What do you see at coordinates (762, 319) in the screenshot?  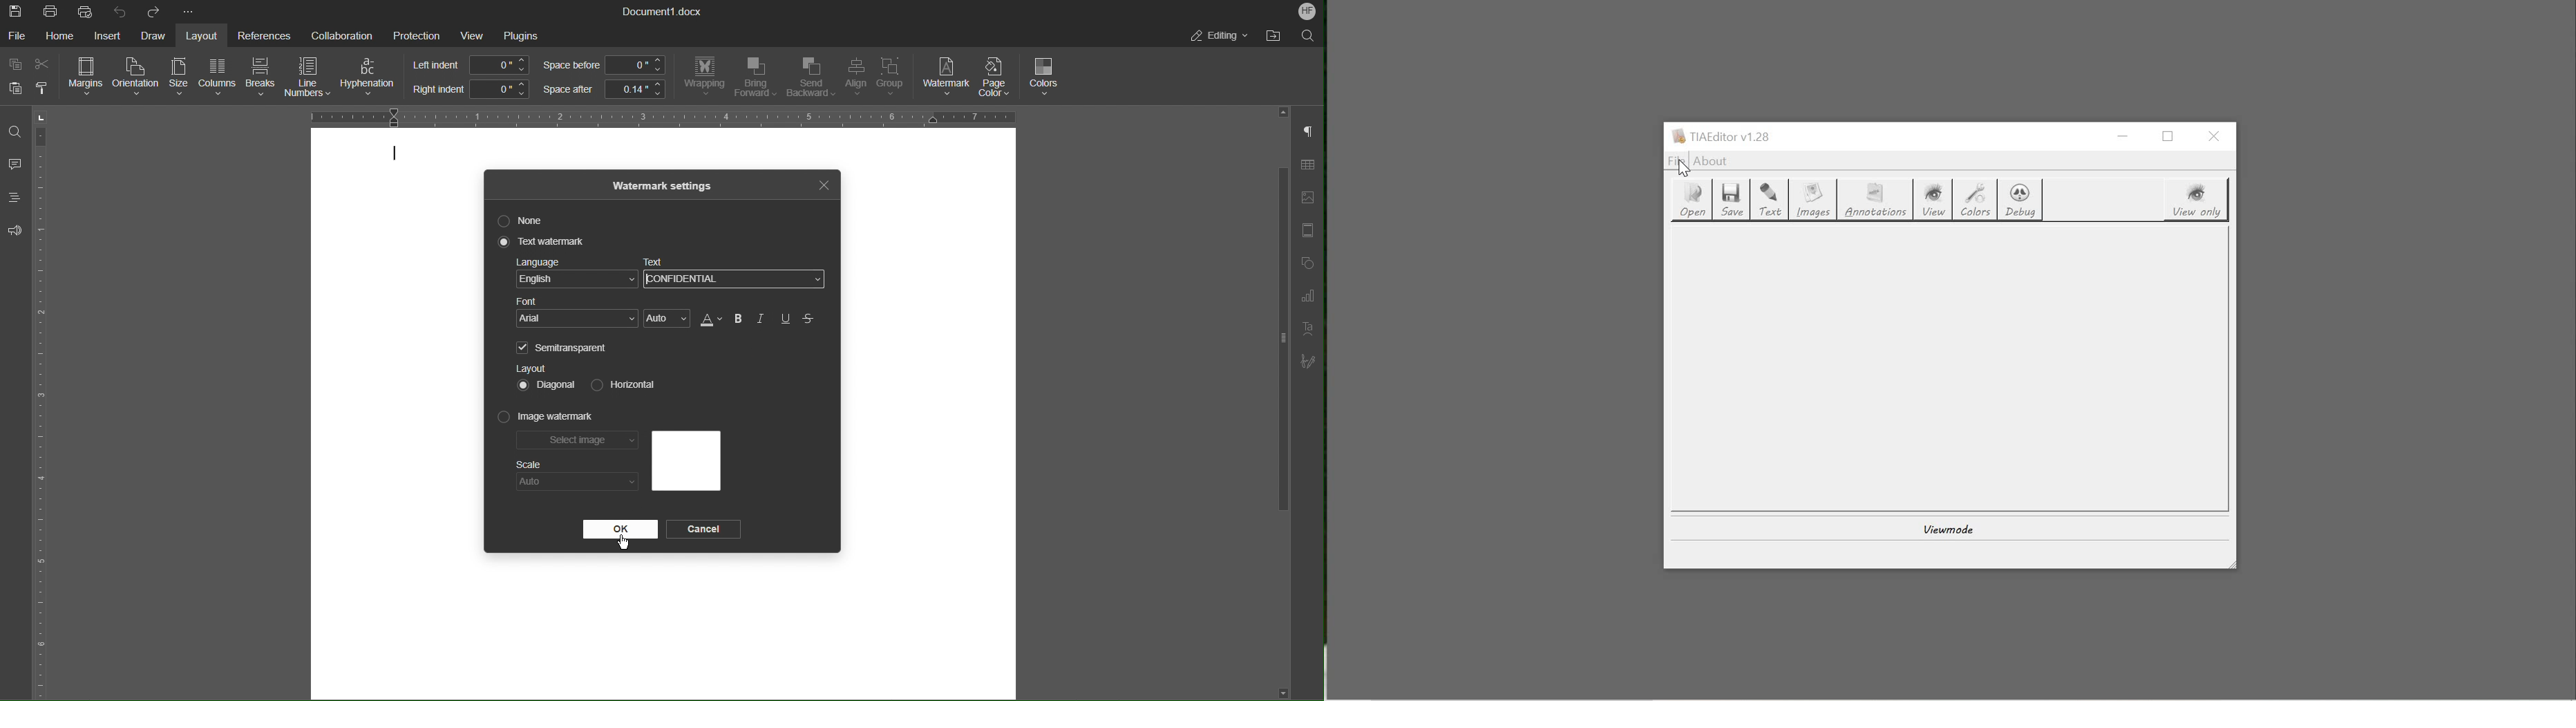 I see `Italic` at bounding box center [762, 319].